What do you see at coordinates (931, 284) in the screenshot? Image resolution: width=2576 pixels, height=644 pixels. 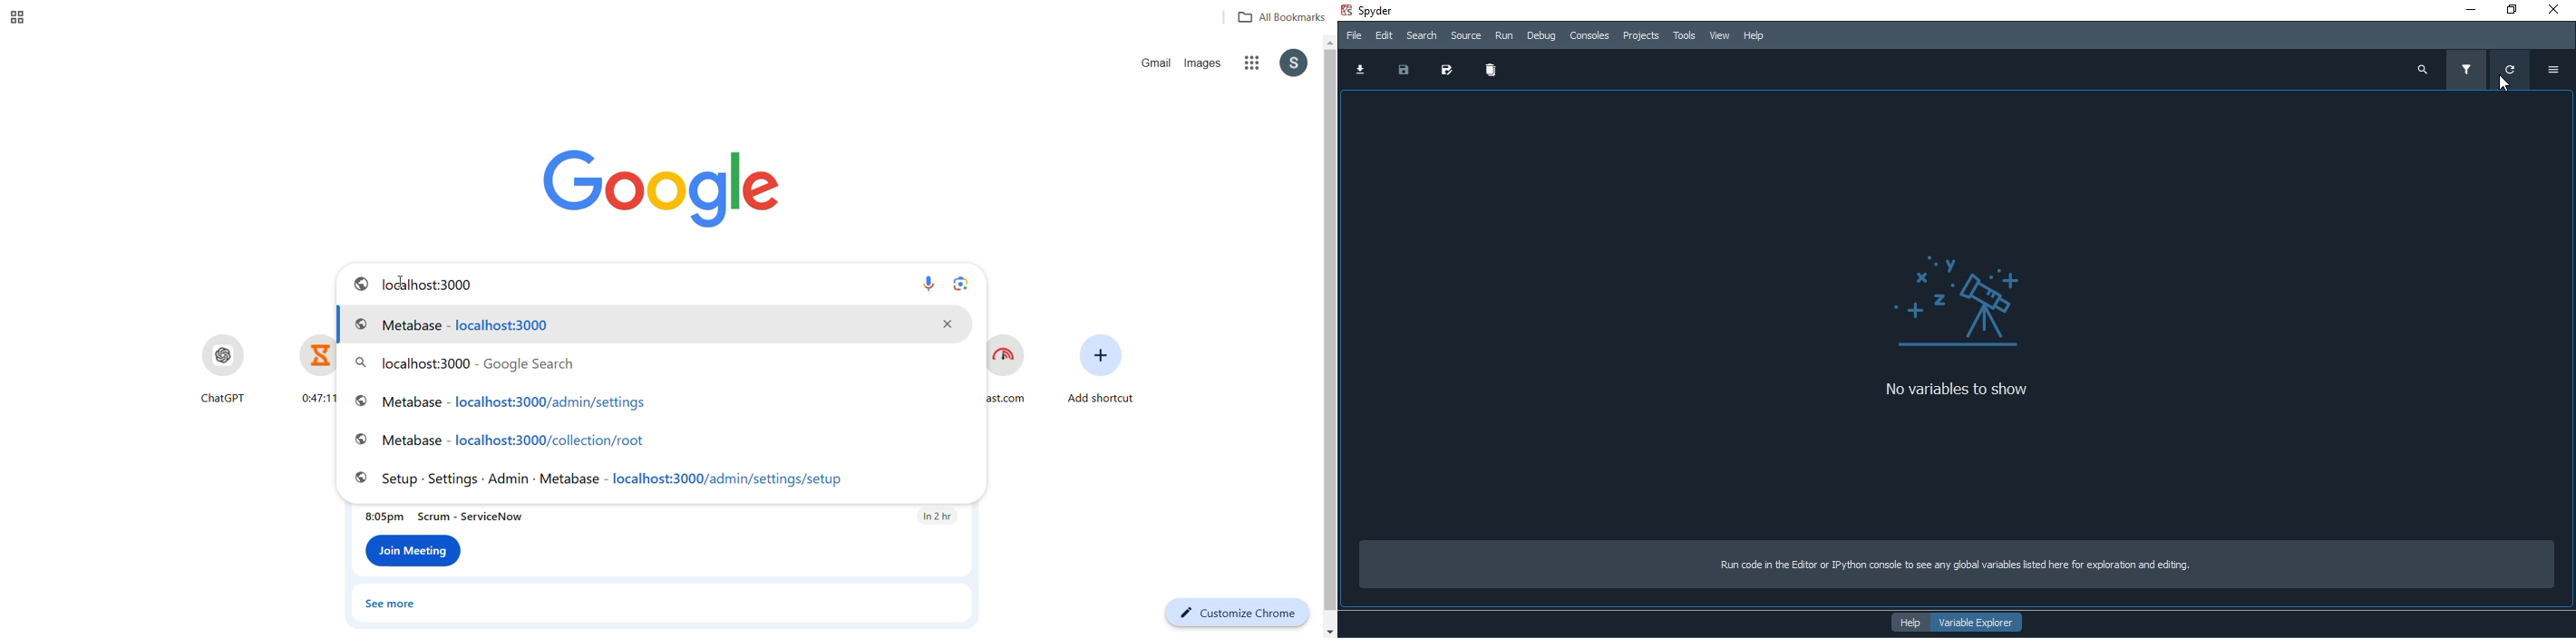 I see `Mic` at bounding box center [931, 284].